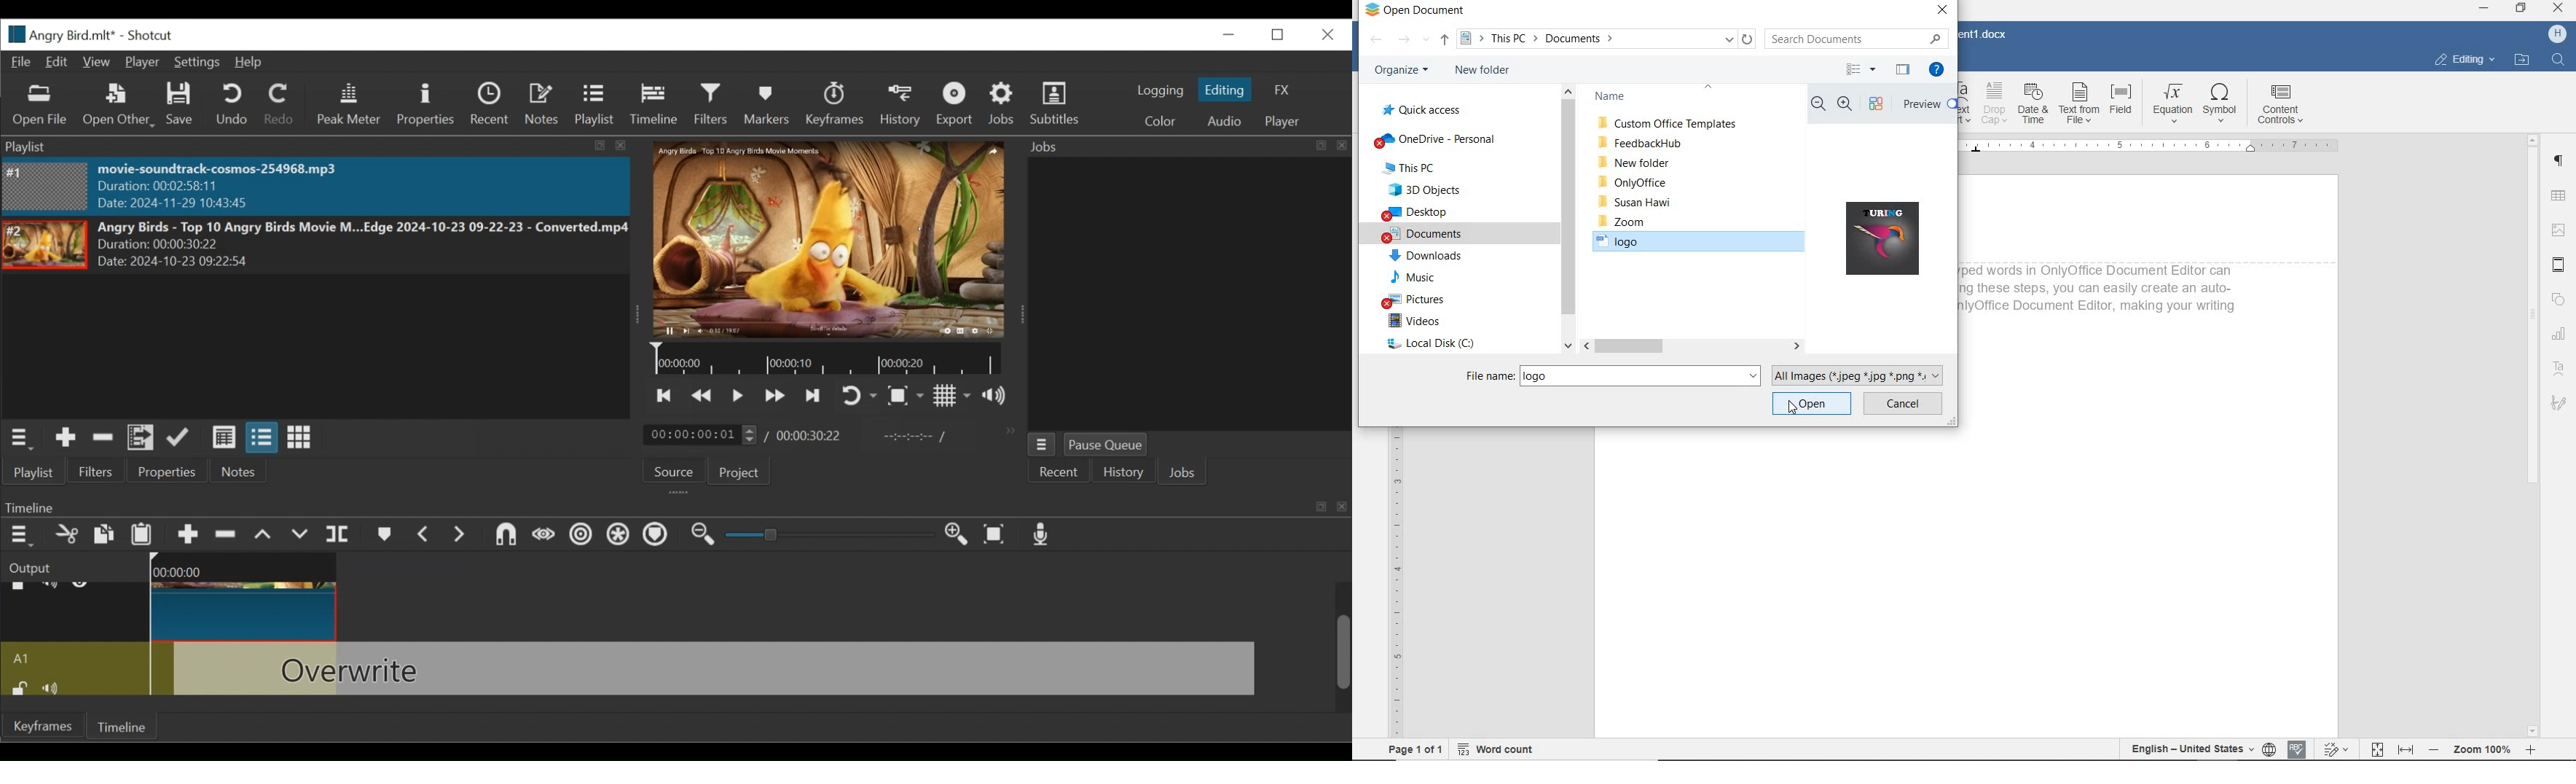  Describe the element at coordinates (1123, 472) in the screenshot. I see `History` at that location.